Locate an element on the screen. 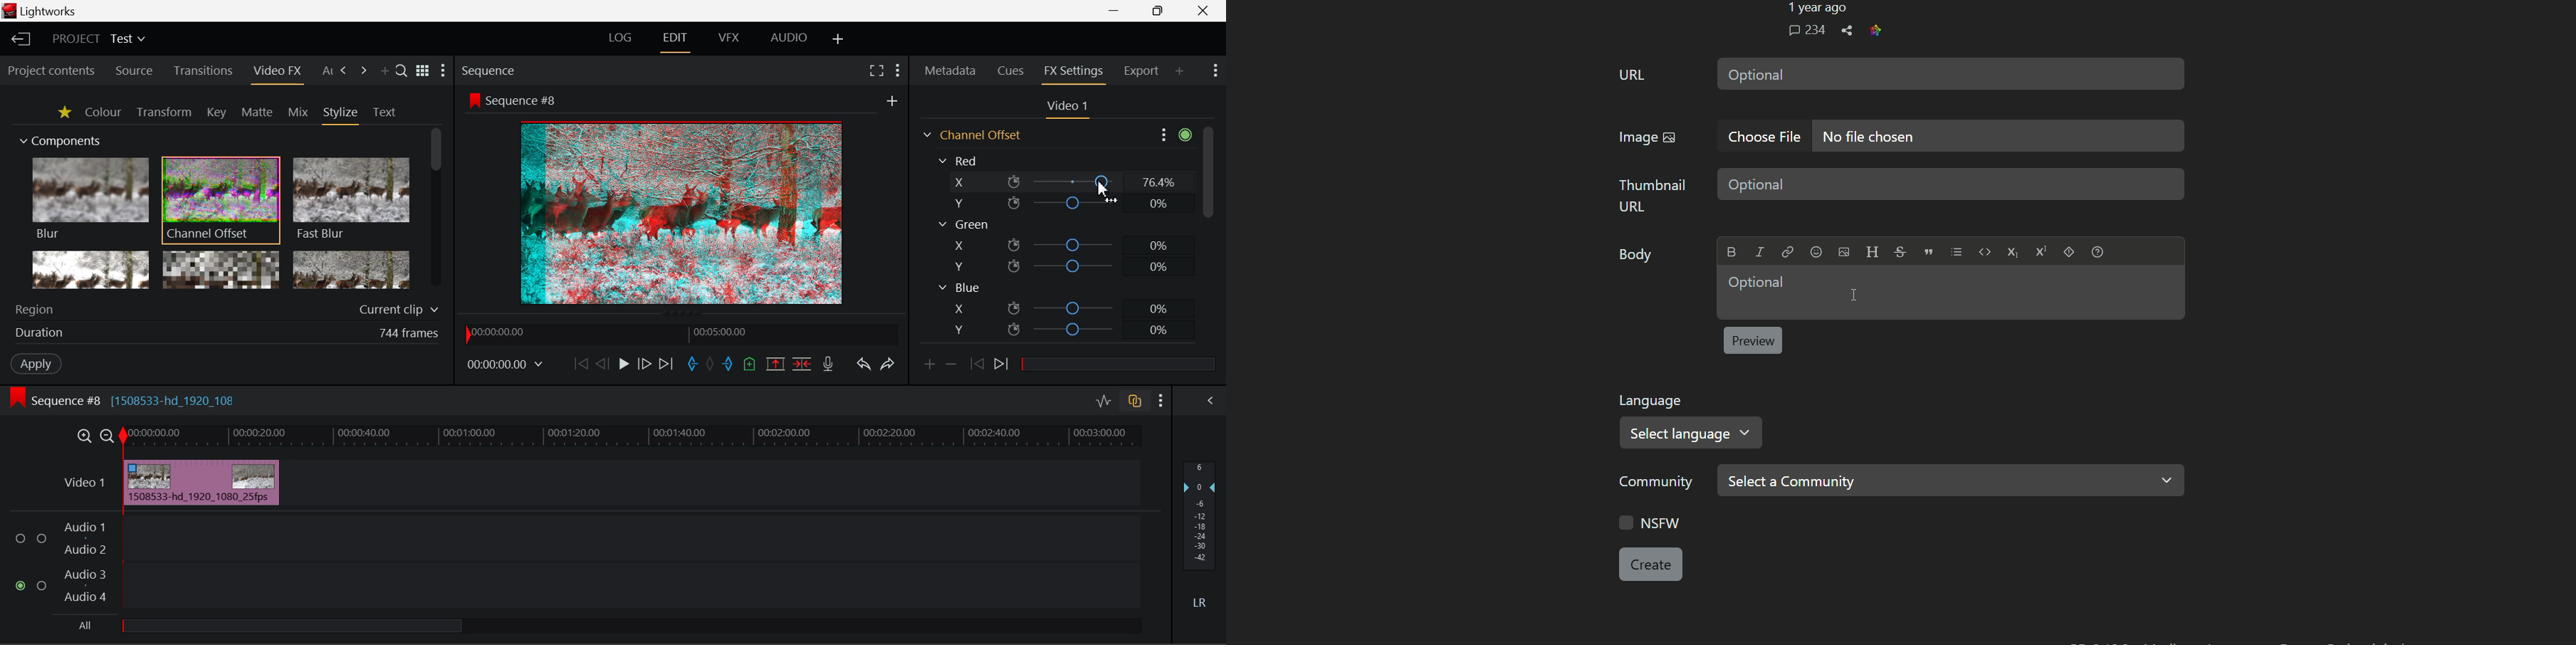 Image resolution: width=2576 pixels, height=672 pixels. Components Section is located at coordinates (59, 139).